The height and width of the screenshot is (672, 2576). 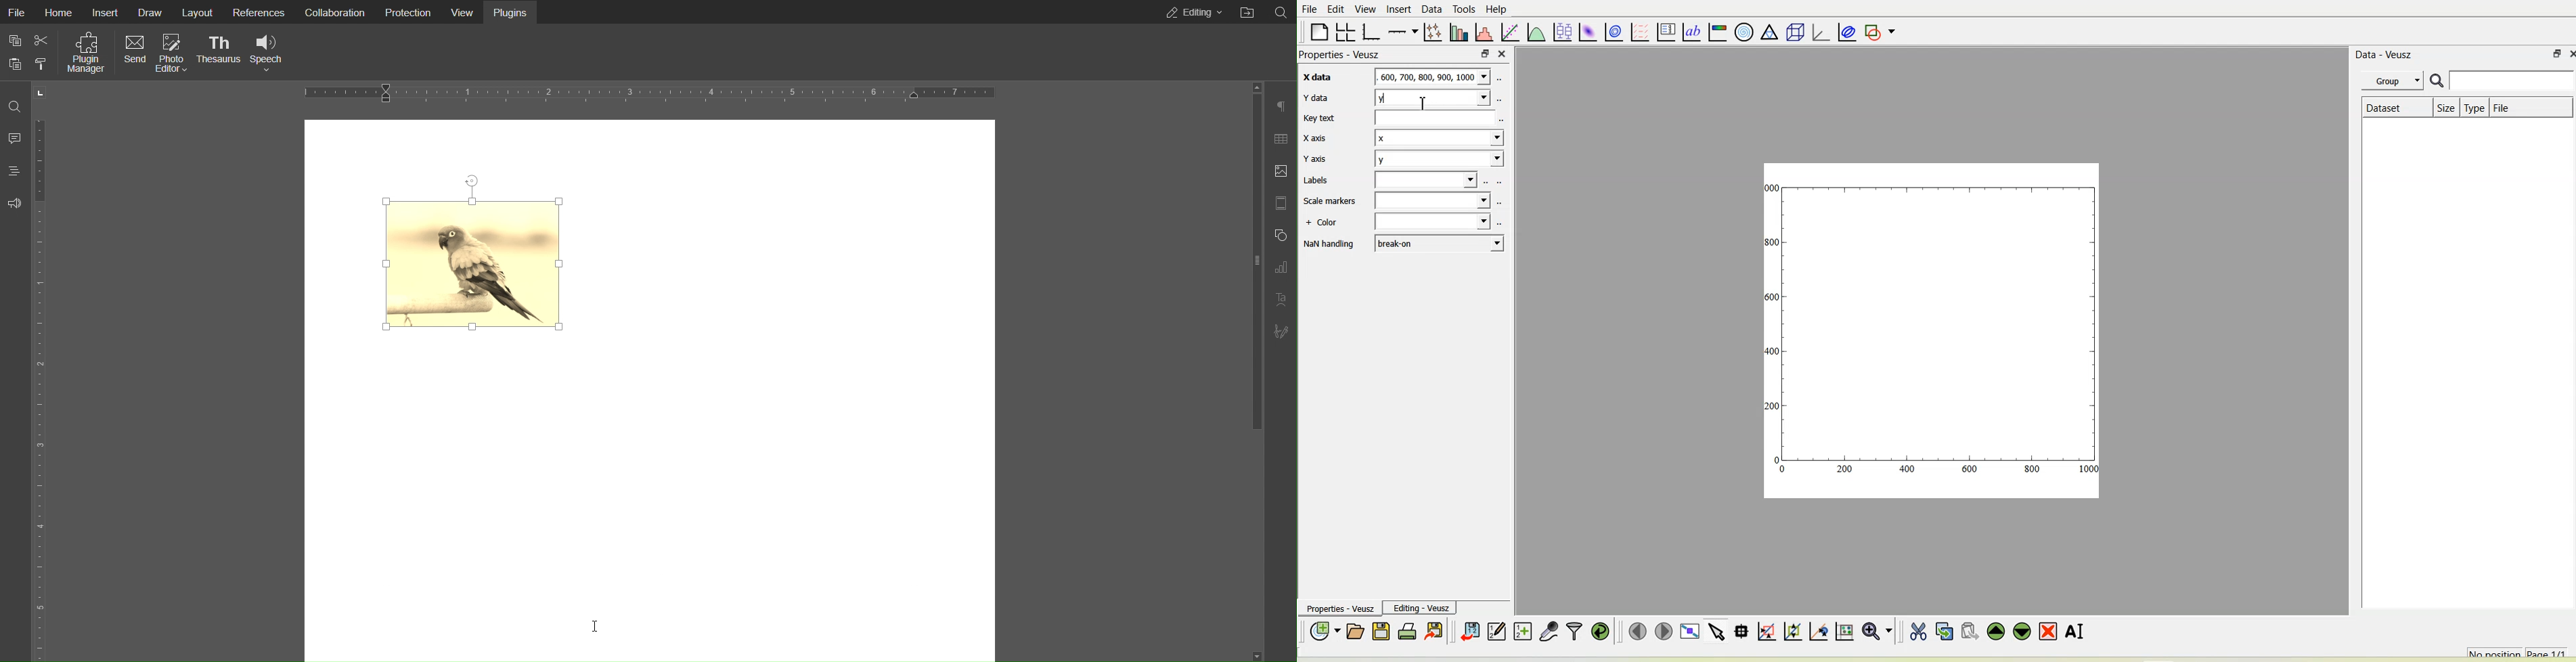 What do you see at coordinates (1322, 76) in the screenshot?
I see `X data` at bounding box center [1322, 76].